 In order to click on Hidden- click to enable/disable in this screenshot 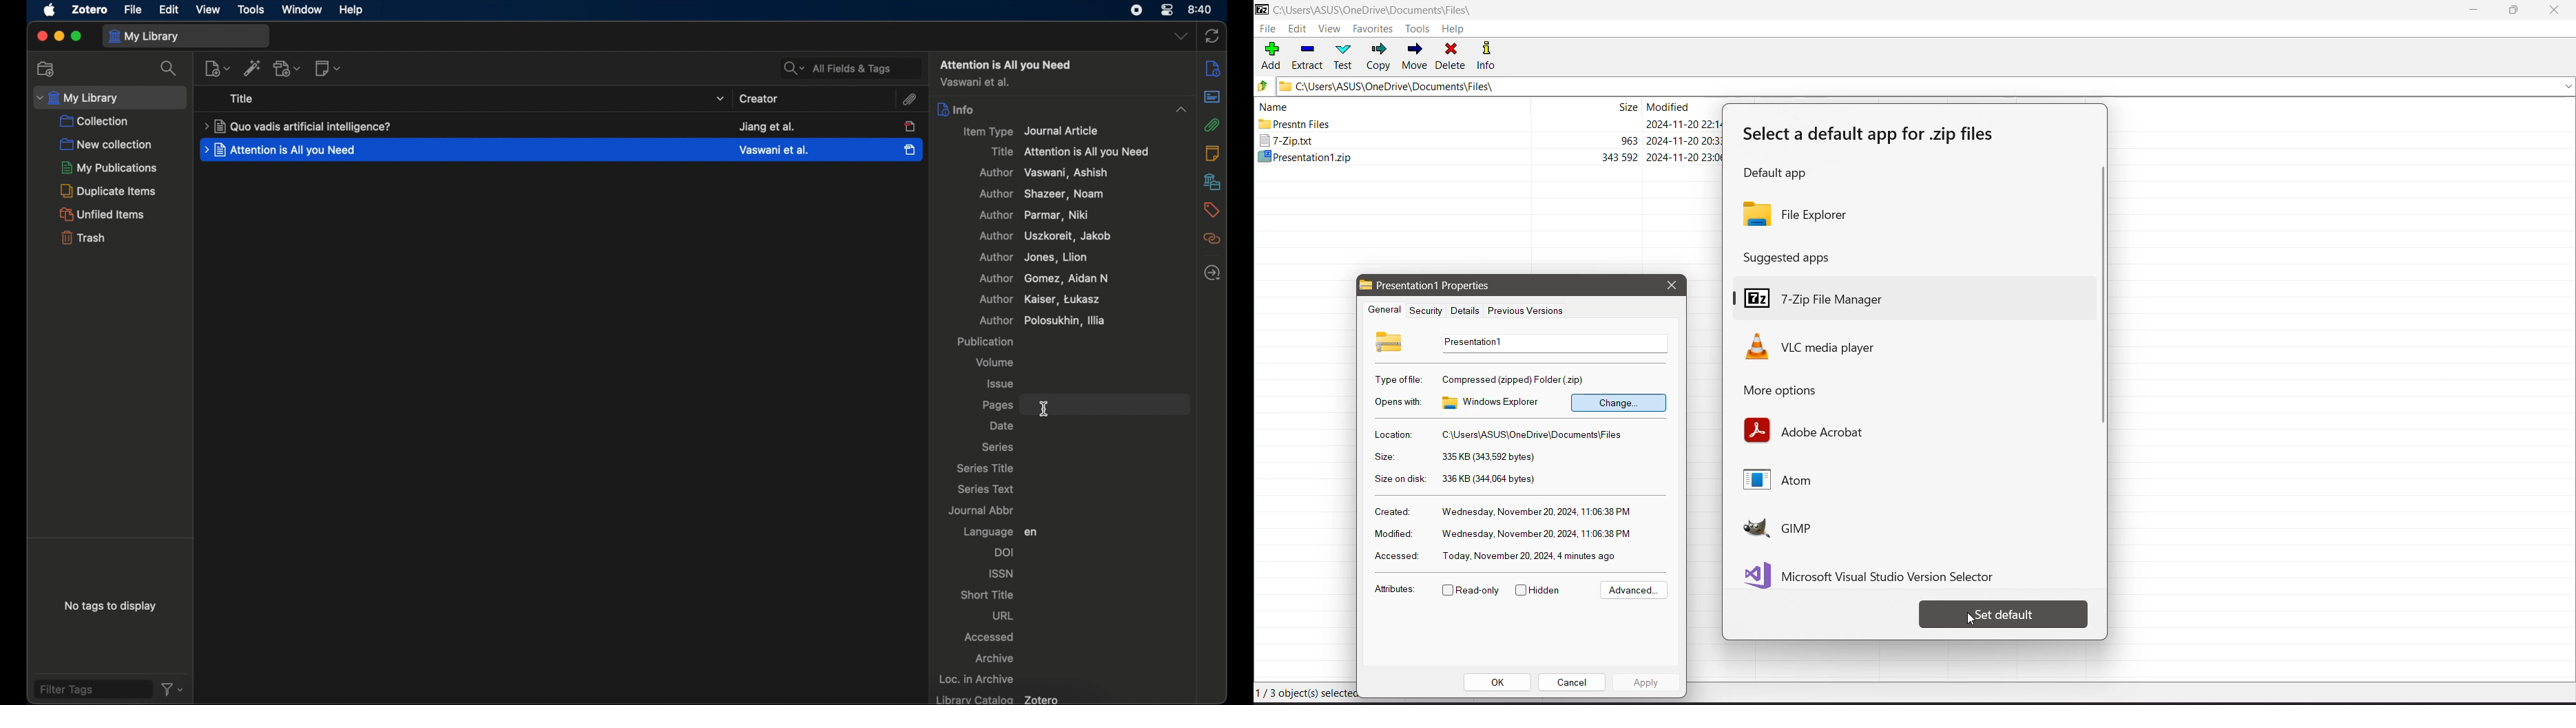, I will do `click(1541, 591)`.